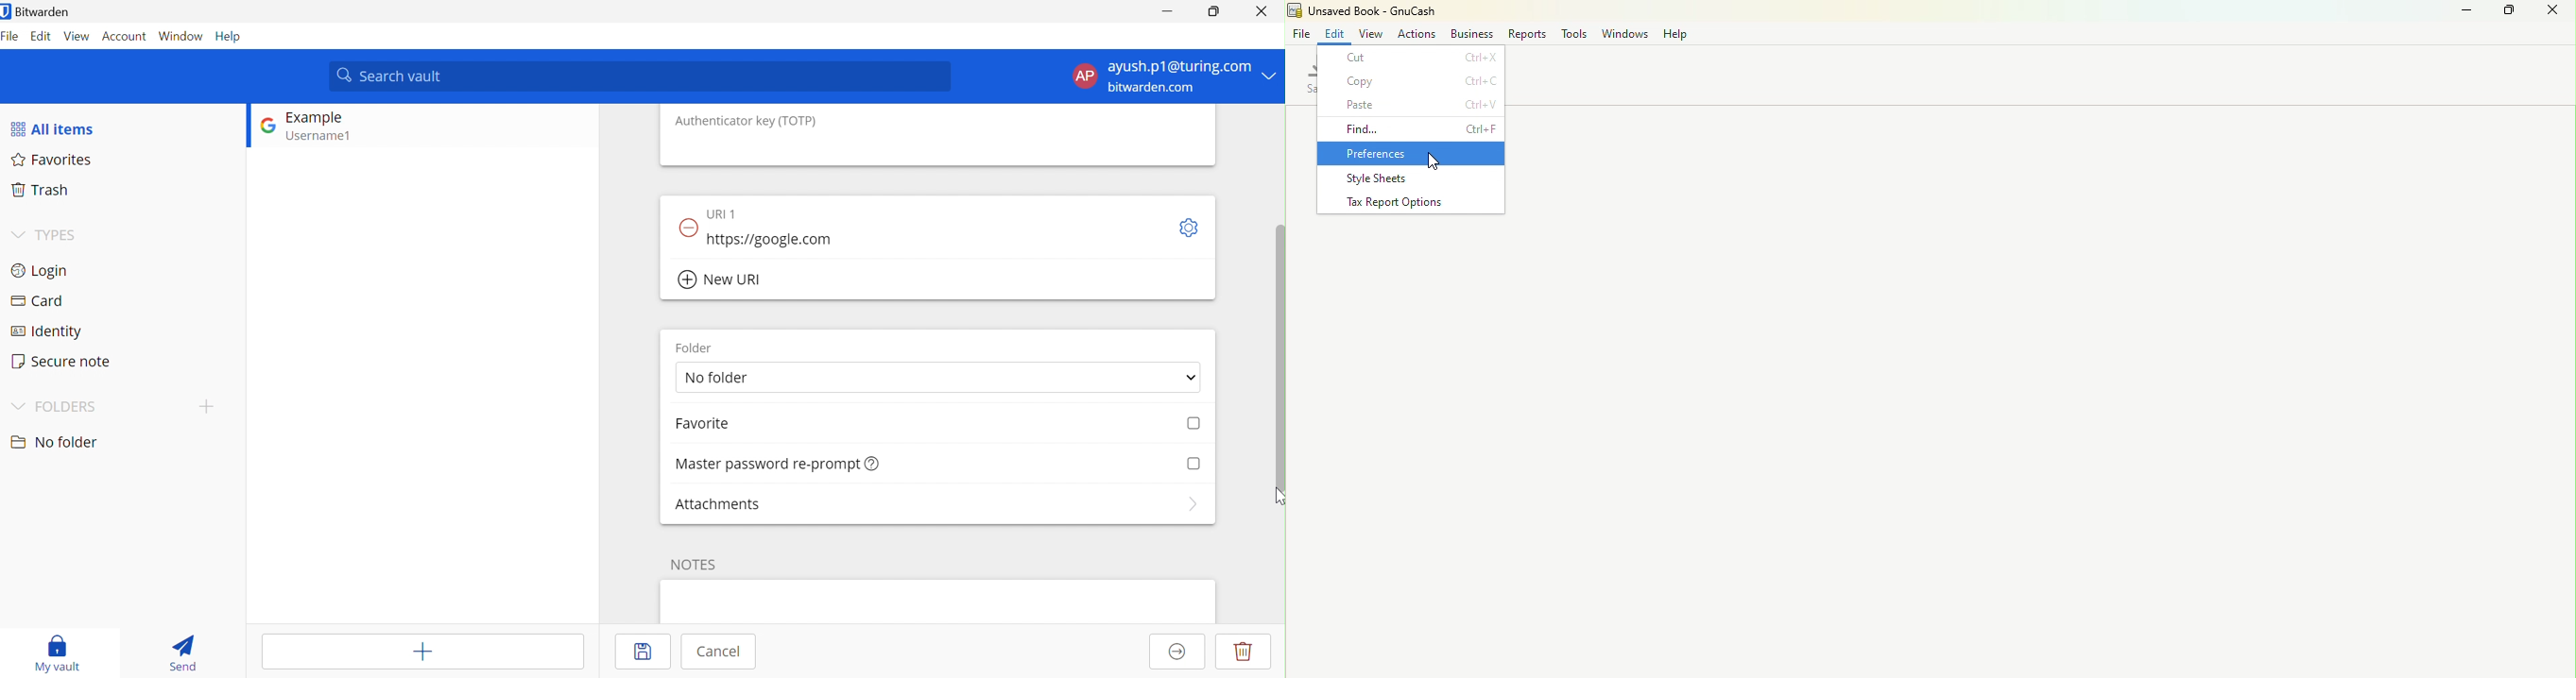 The height and width of the screenshot is (700, 2576). What do you see at coordinates (421, 650) in the screenshot?
I see `Add item` at bounding box center [421, 650].